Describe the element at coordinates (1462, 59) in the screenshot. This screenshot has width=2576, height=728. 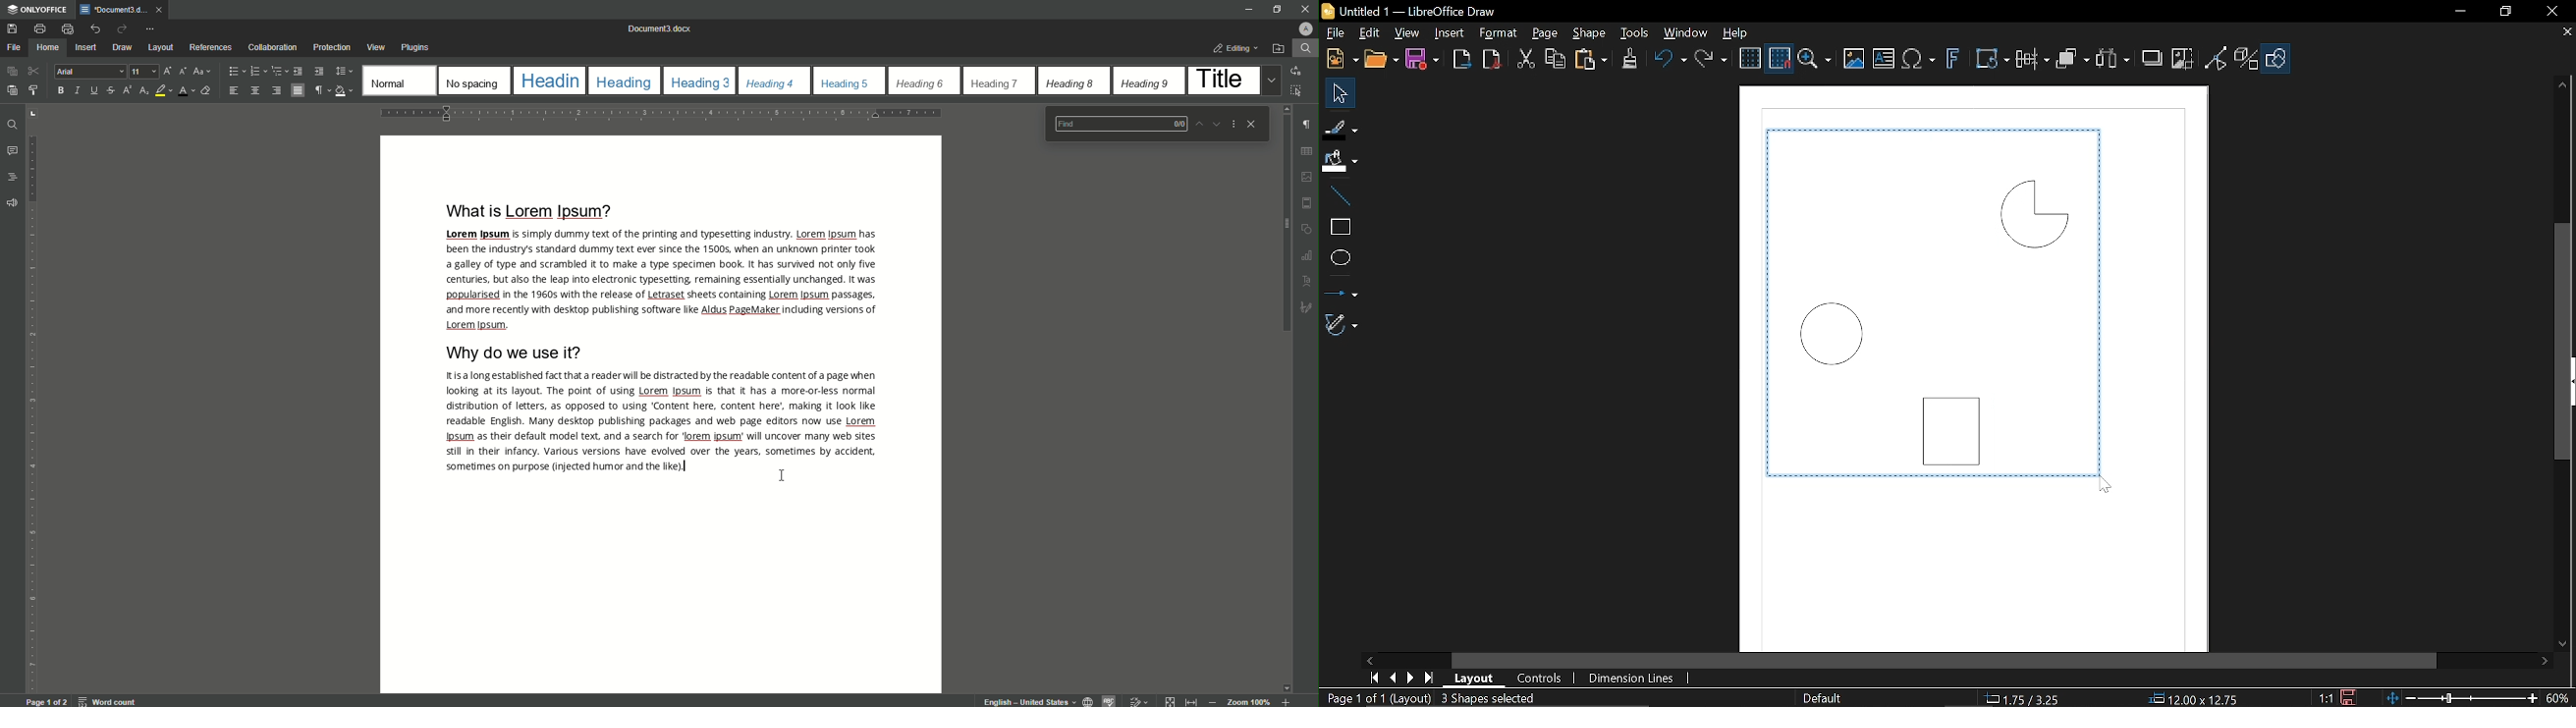
I see `Export` at that location.